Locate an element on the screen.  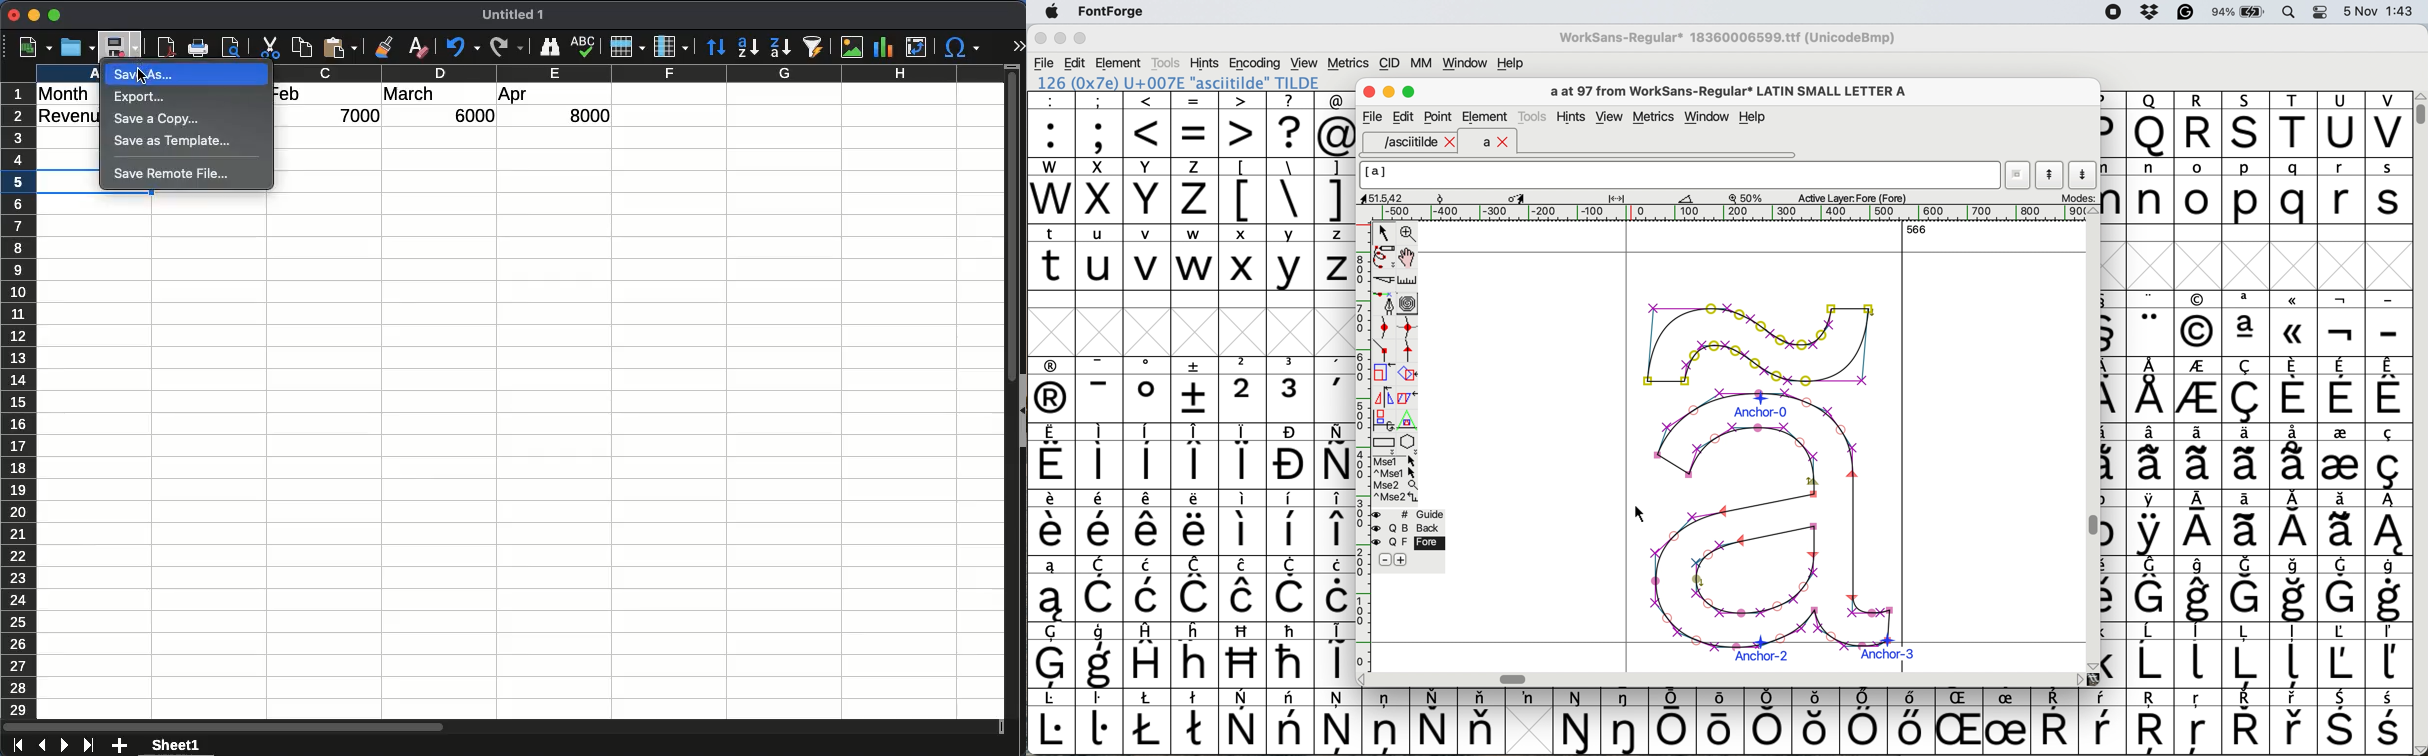
file is located at coordinates (1045, 63).